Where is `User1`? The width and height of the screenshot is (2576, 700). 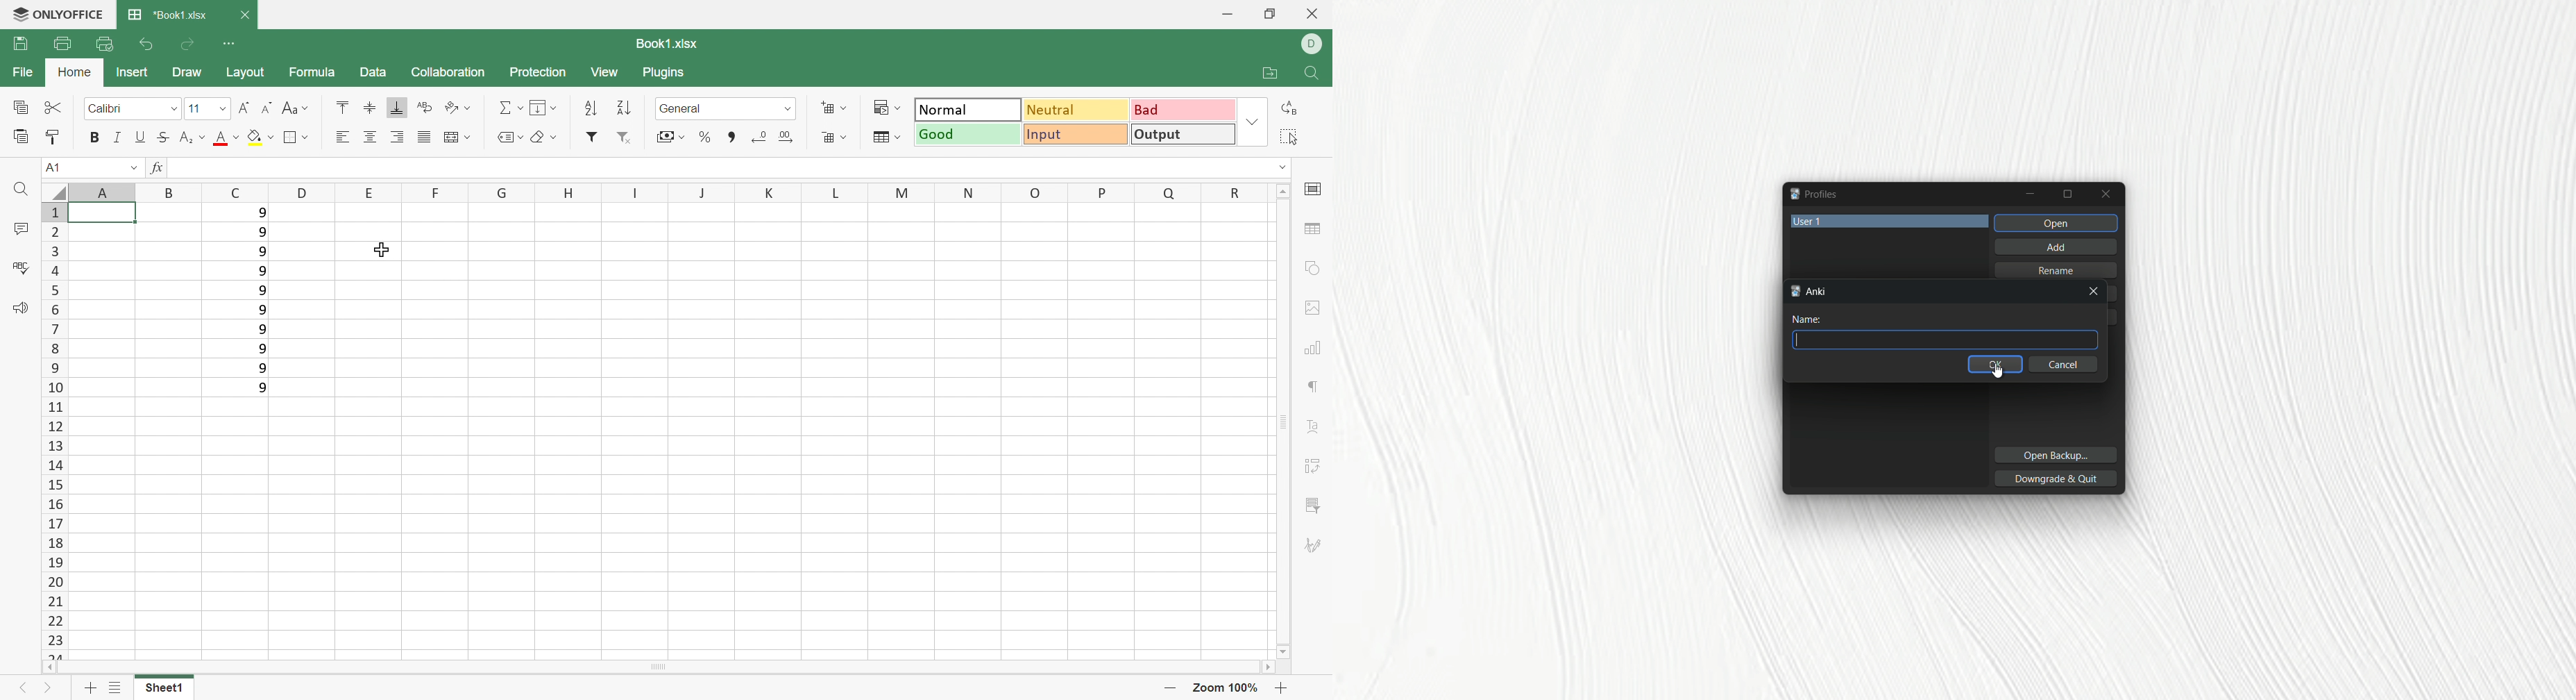 User1 is located at coordinates (1891, 220).